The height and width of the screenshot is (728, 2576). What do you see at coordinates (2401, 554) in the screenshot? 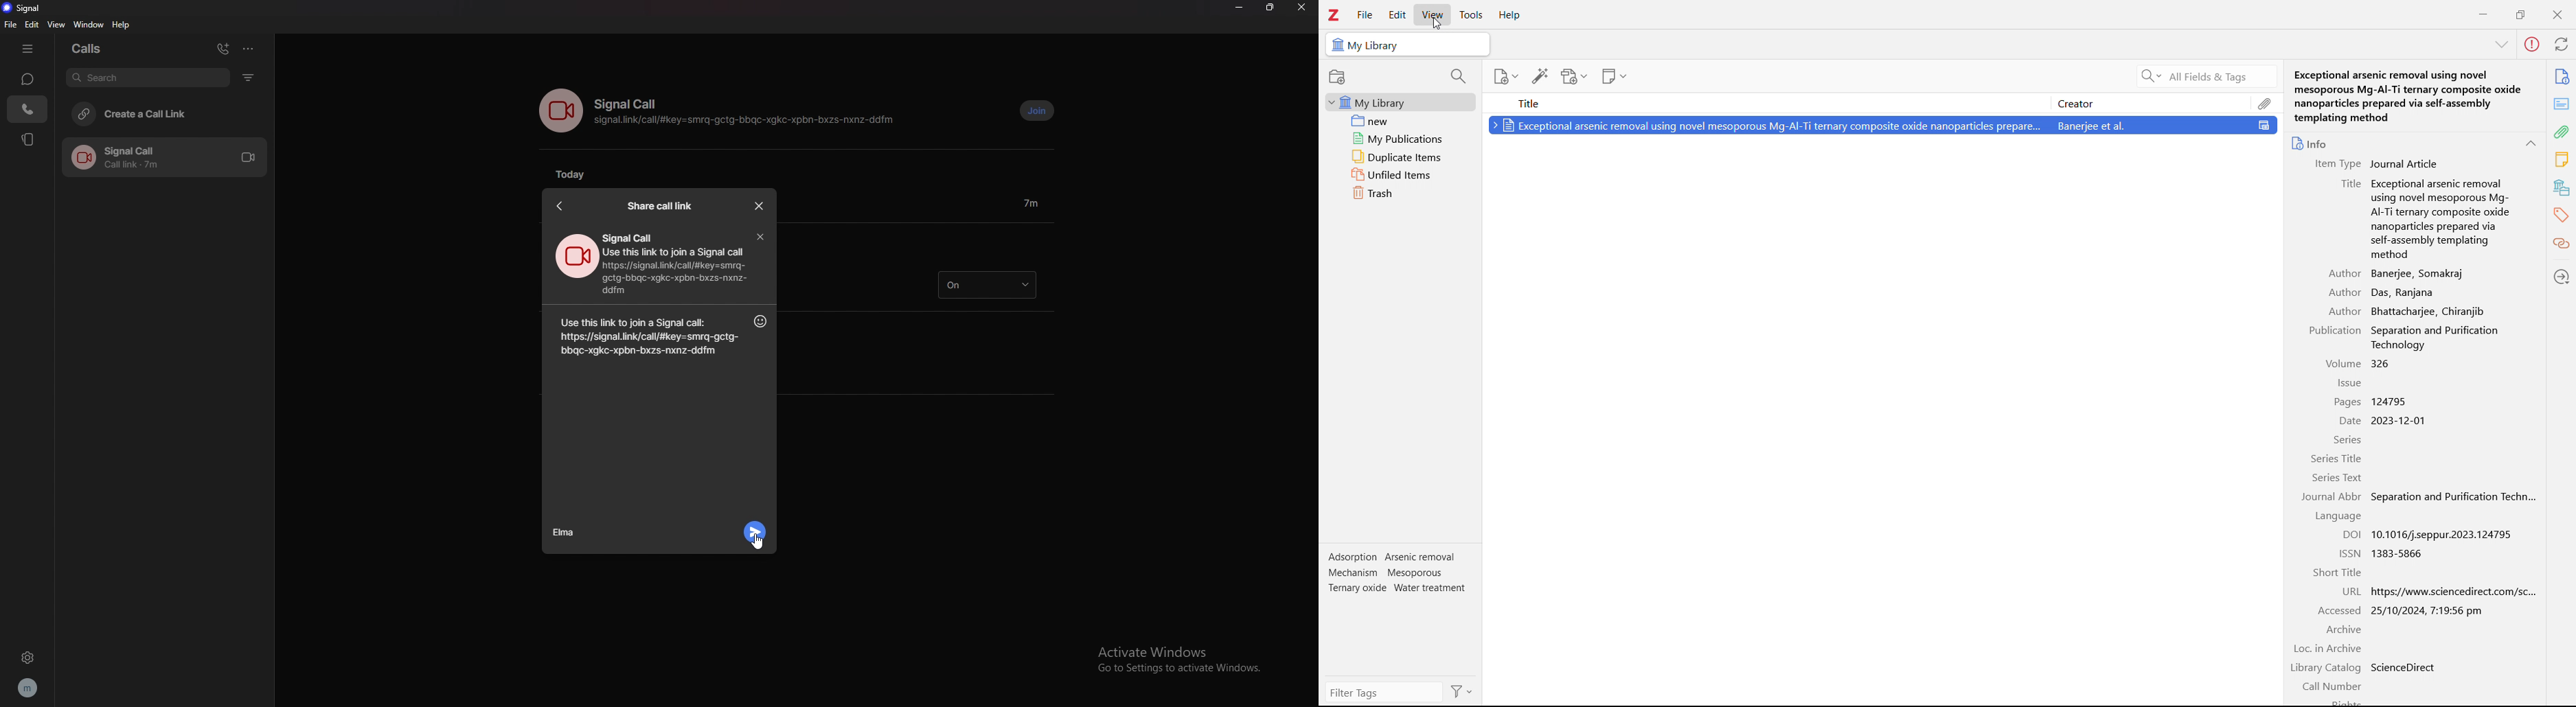
I see `1383-5866` at bounding box center [2401, 554].